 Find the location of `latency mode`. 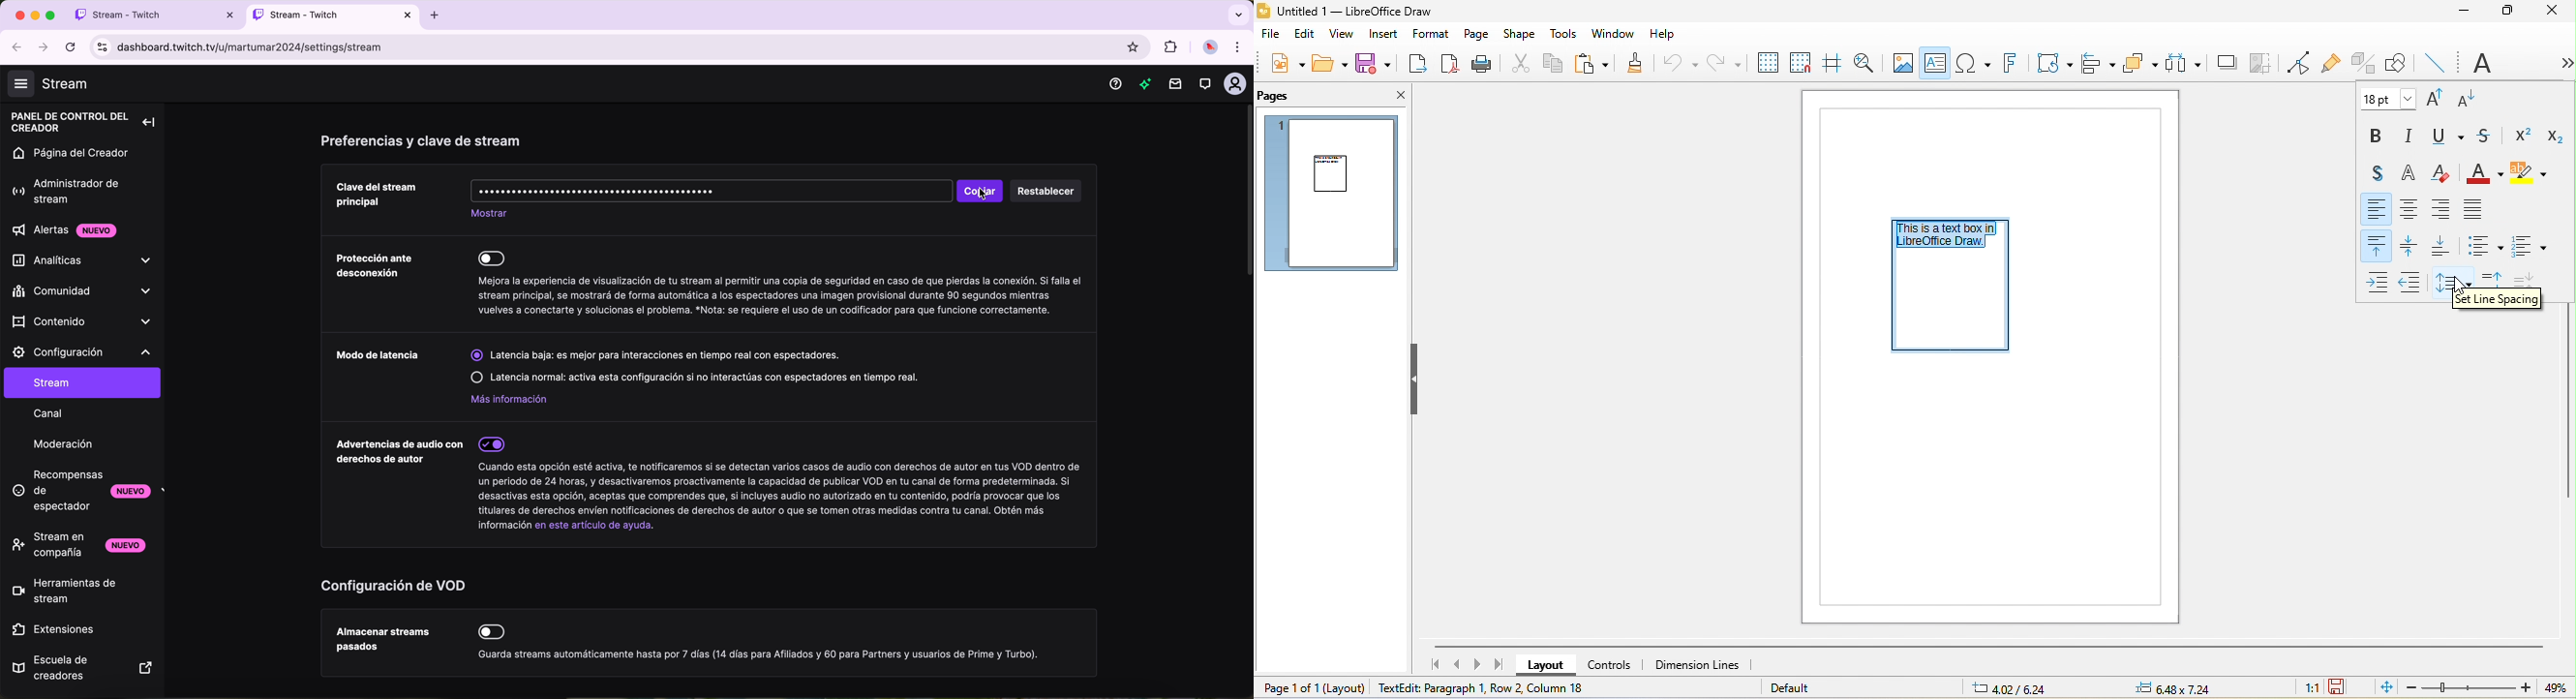

latency mode is located at coordinates (378, 354).